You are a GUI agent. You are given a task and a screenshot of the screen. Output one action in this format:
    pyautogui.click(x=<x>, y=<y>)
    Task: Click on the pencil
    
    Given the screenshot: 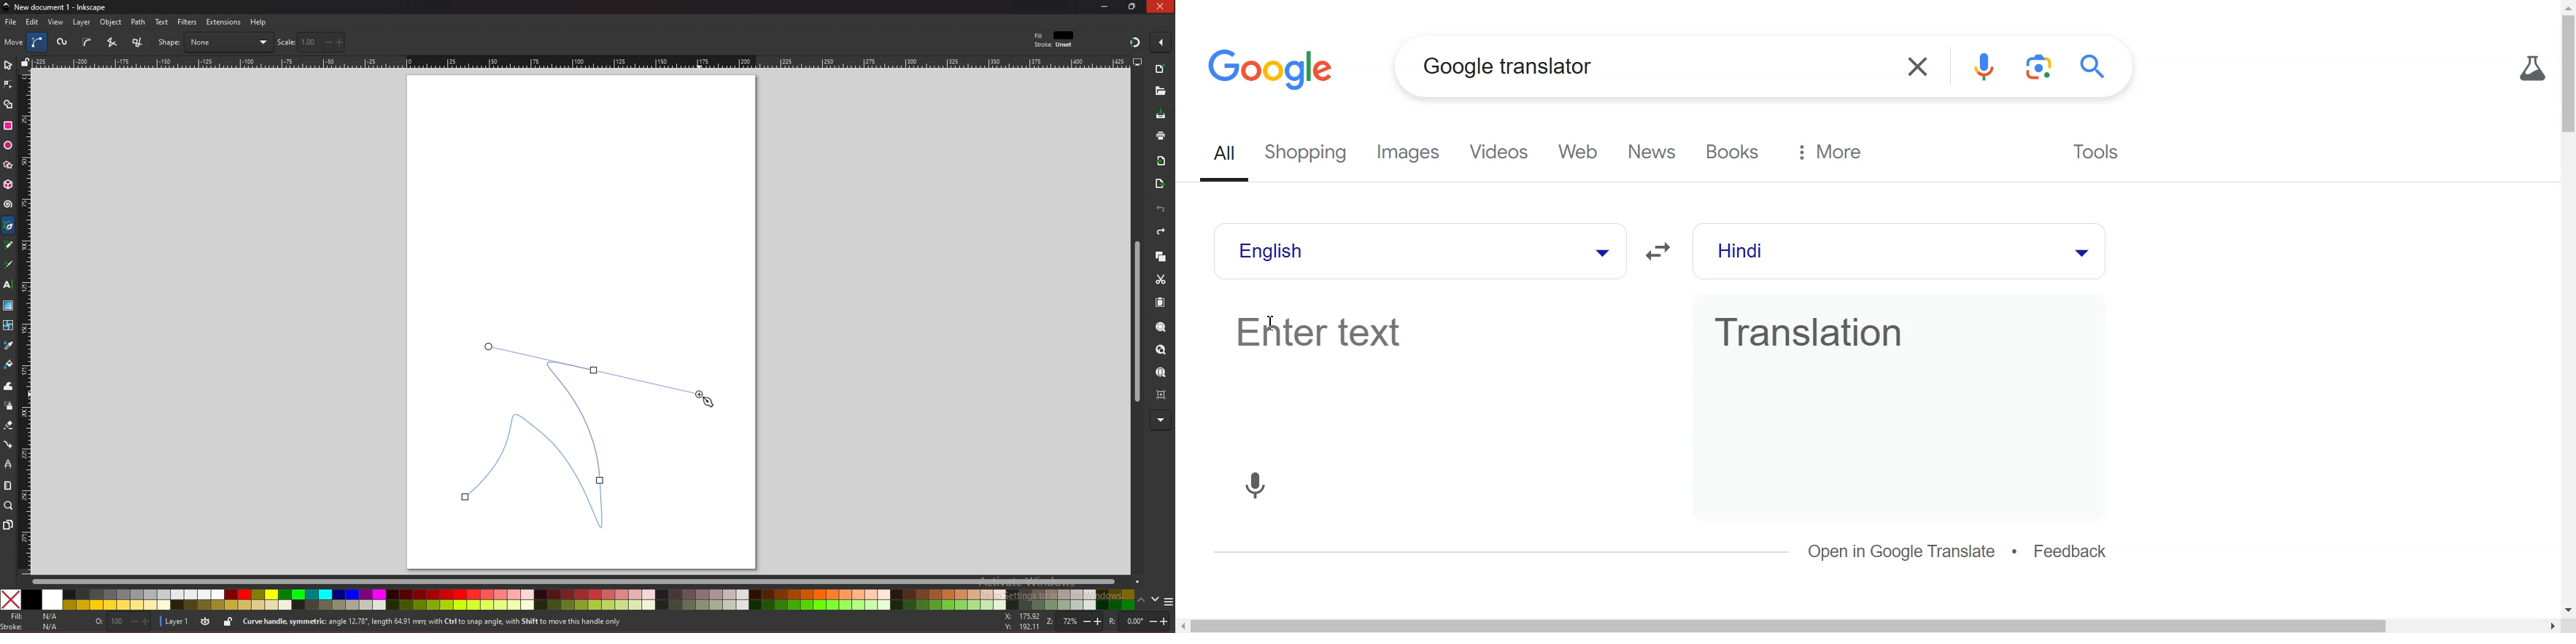 What is the action you would take?
    pyautogui.click(x=12, y=245)
    